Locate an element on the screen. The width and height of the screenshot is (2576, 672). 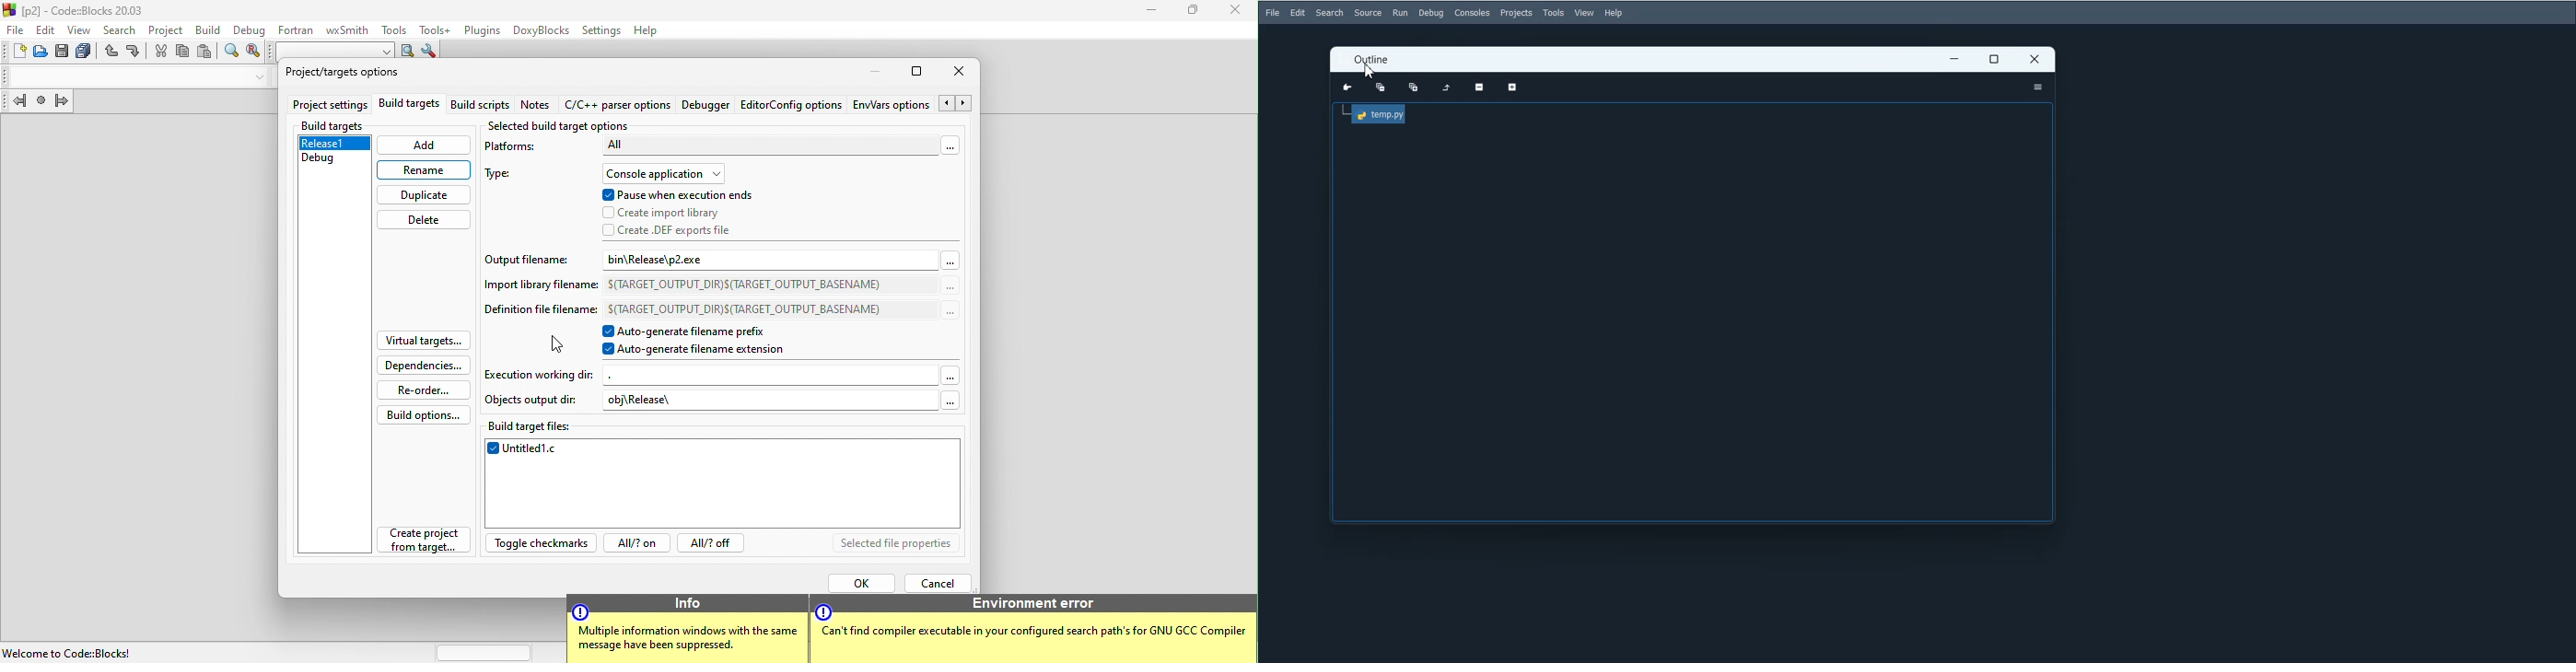
 is located at coordinates (945, 400).